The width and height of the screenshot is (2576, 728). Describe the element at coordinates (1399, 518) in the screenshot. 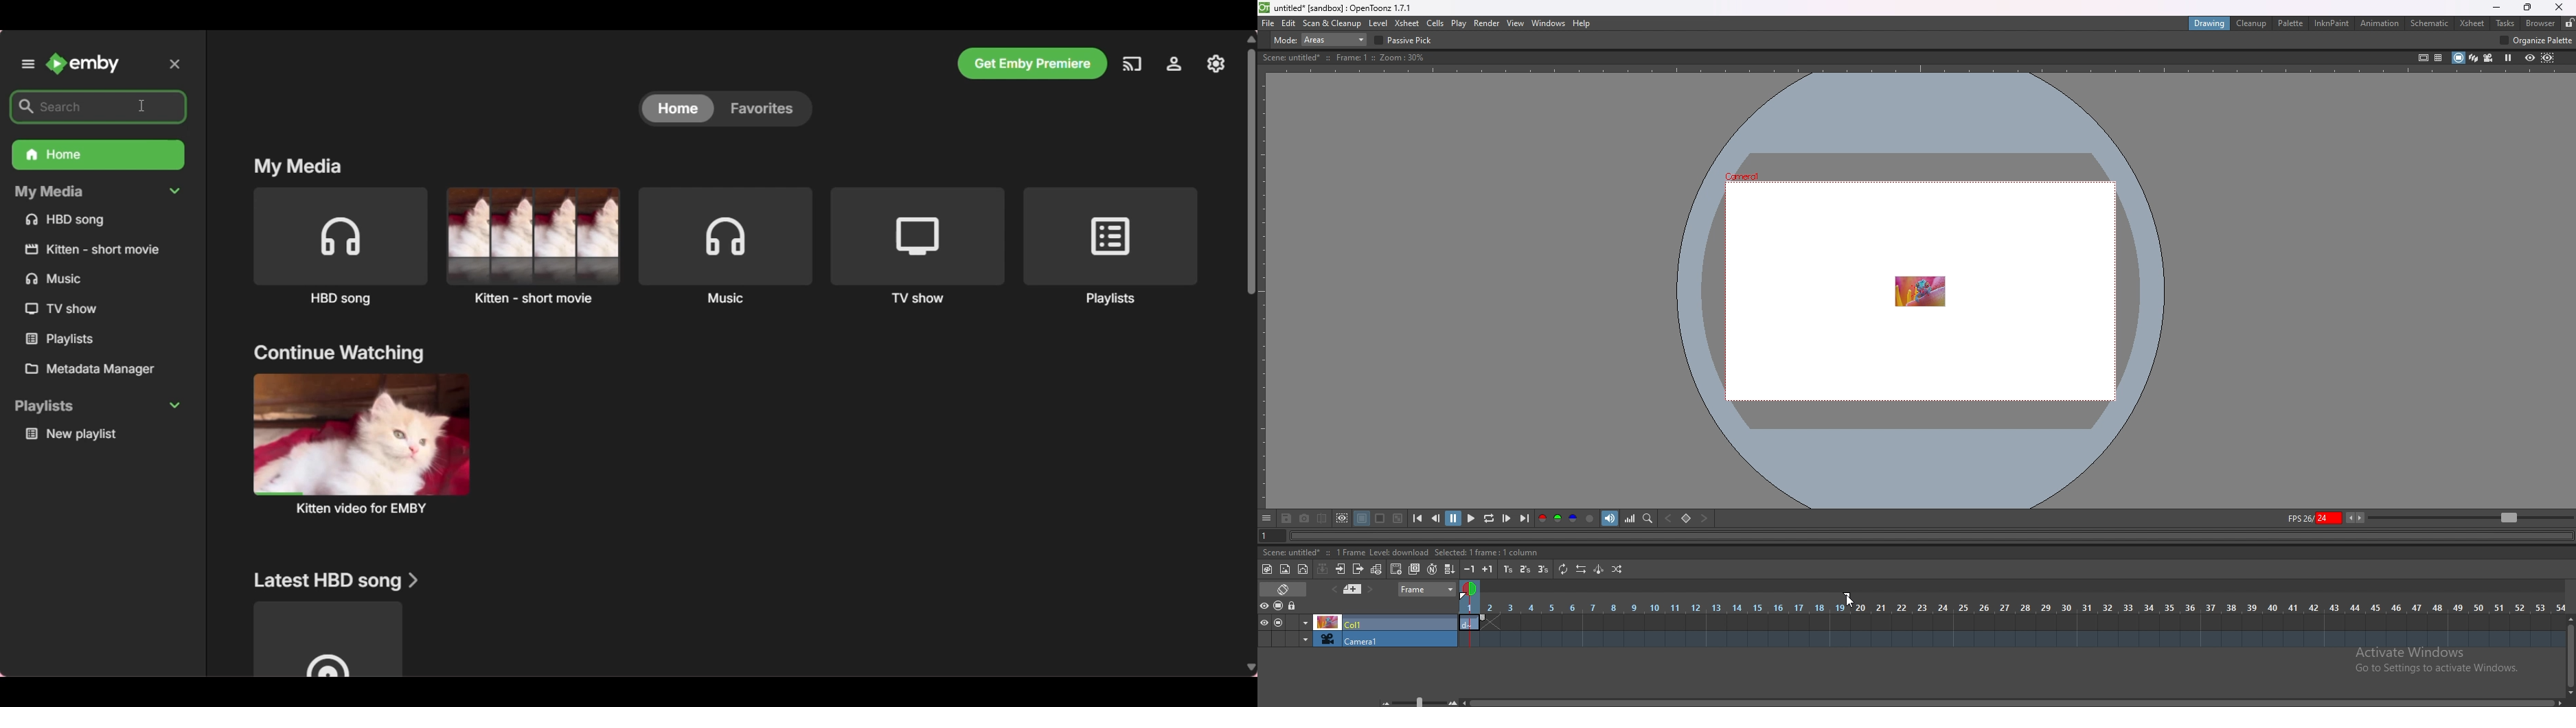

I see `checkered background` at that location.